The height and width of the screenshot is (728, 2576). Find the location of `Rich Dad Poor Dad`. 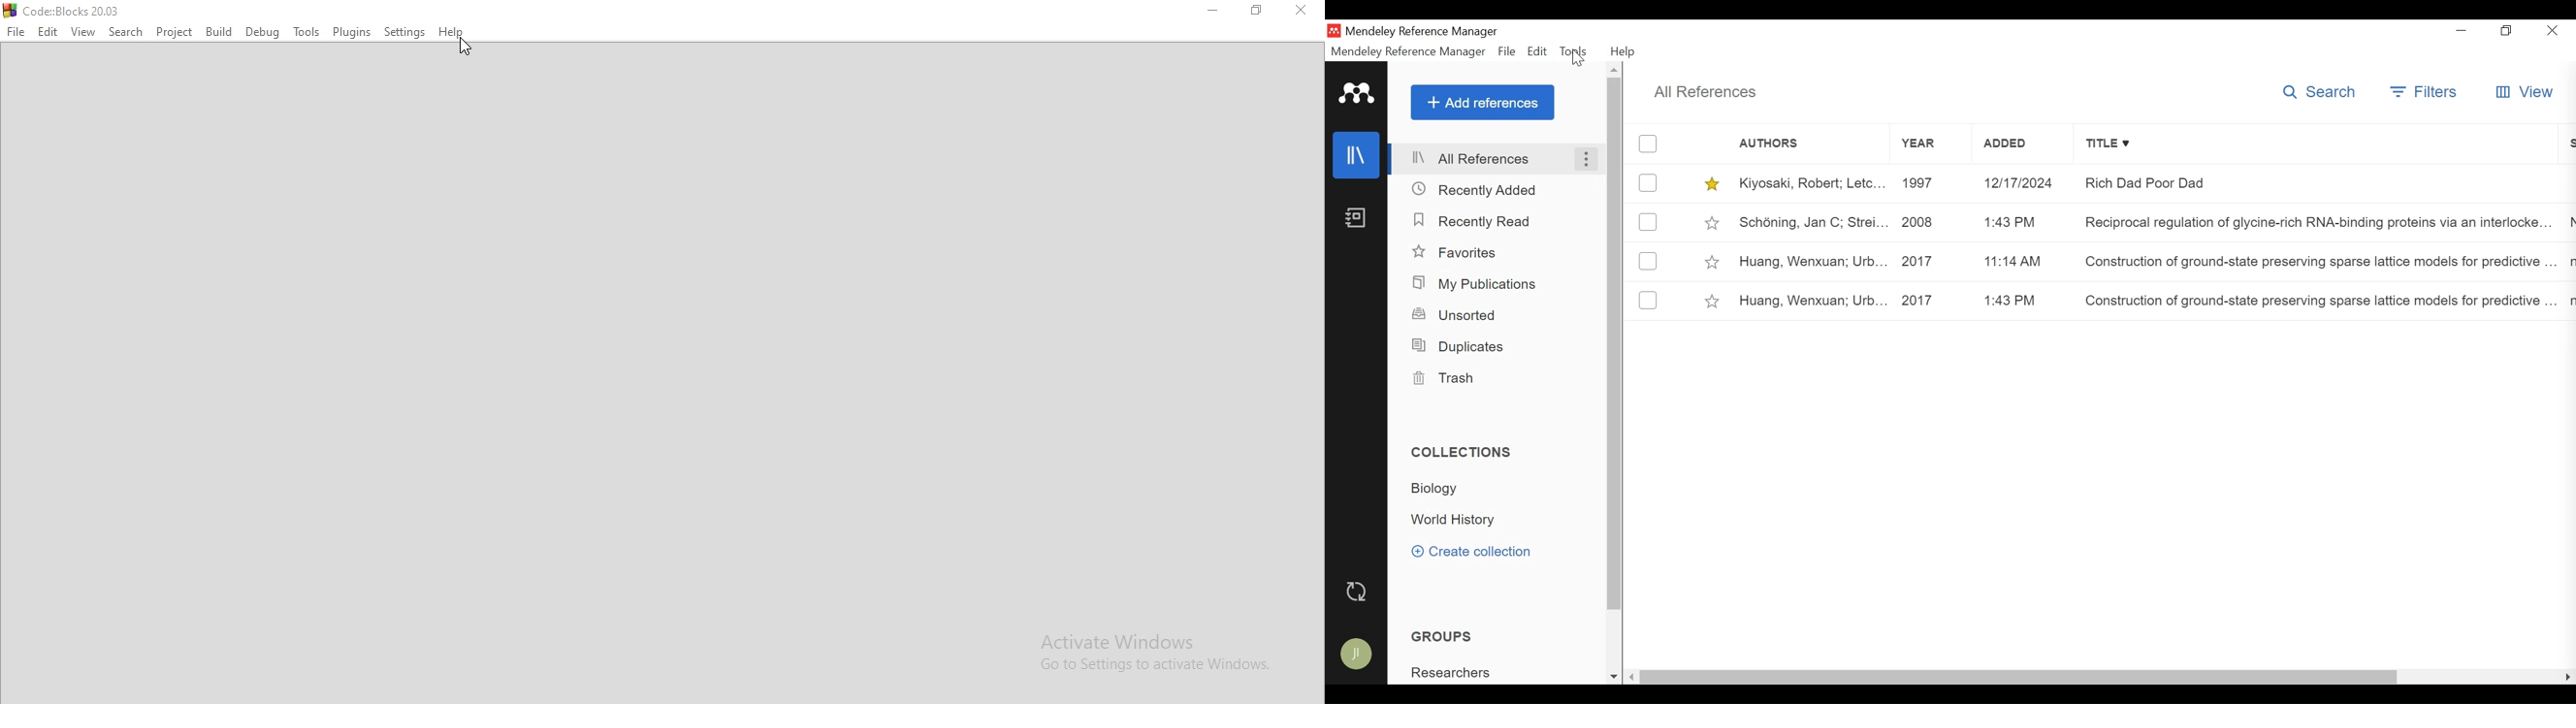

Rich Dad Poor Dad is located at coordinates (2318, 184).